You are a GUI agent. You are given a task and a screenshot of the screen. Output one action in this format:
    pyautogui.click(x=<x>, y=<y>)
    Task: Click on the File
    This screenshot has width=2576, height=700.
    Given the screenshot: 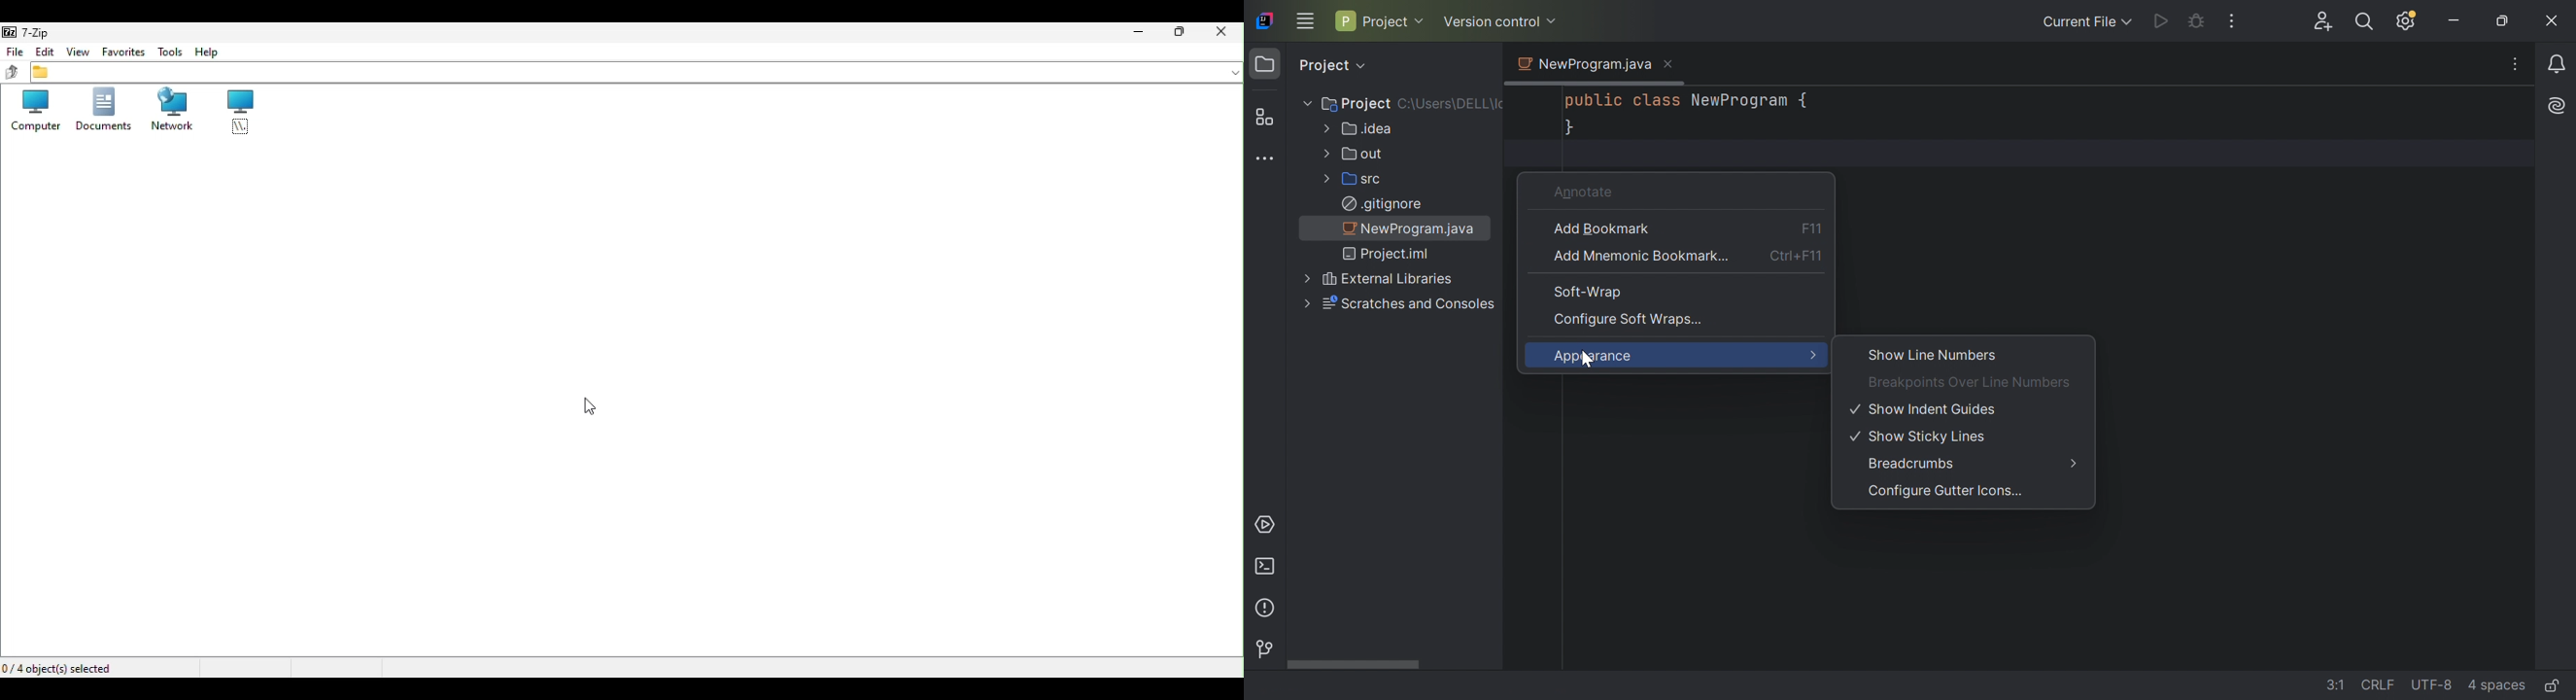 What is the action you would take?
    pyautogui.click(x=14, y=52)
    